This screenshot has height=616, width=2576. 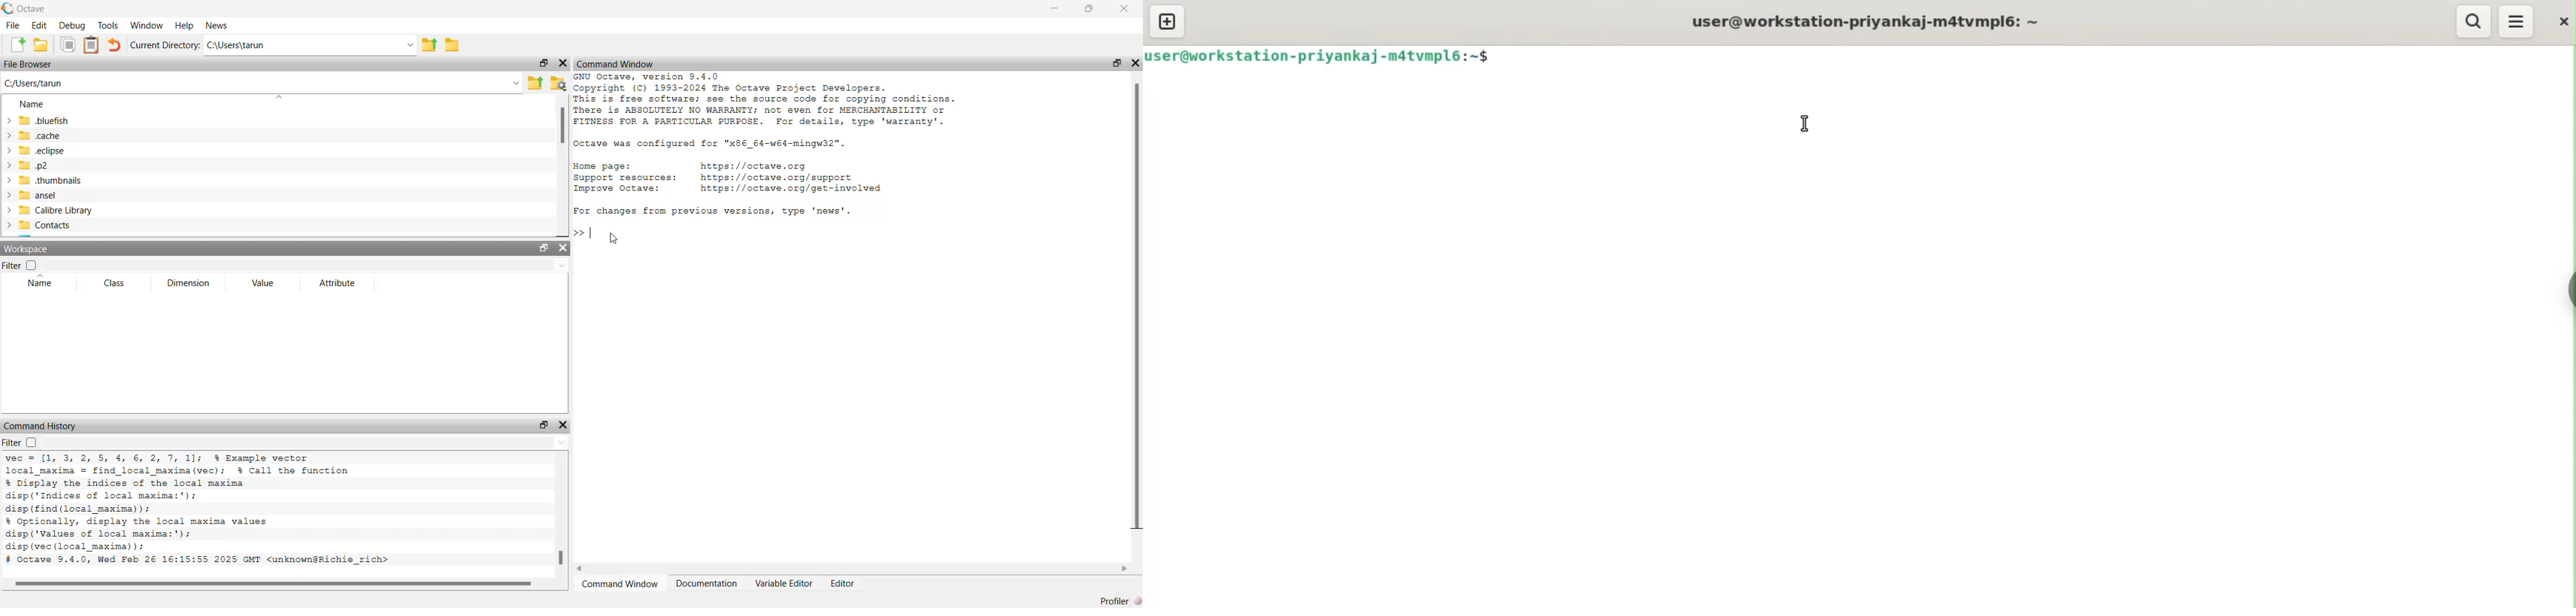 I want to click on sidebar, so click(x=2568, y=290).